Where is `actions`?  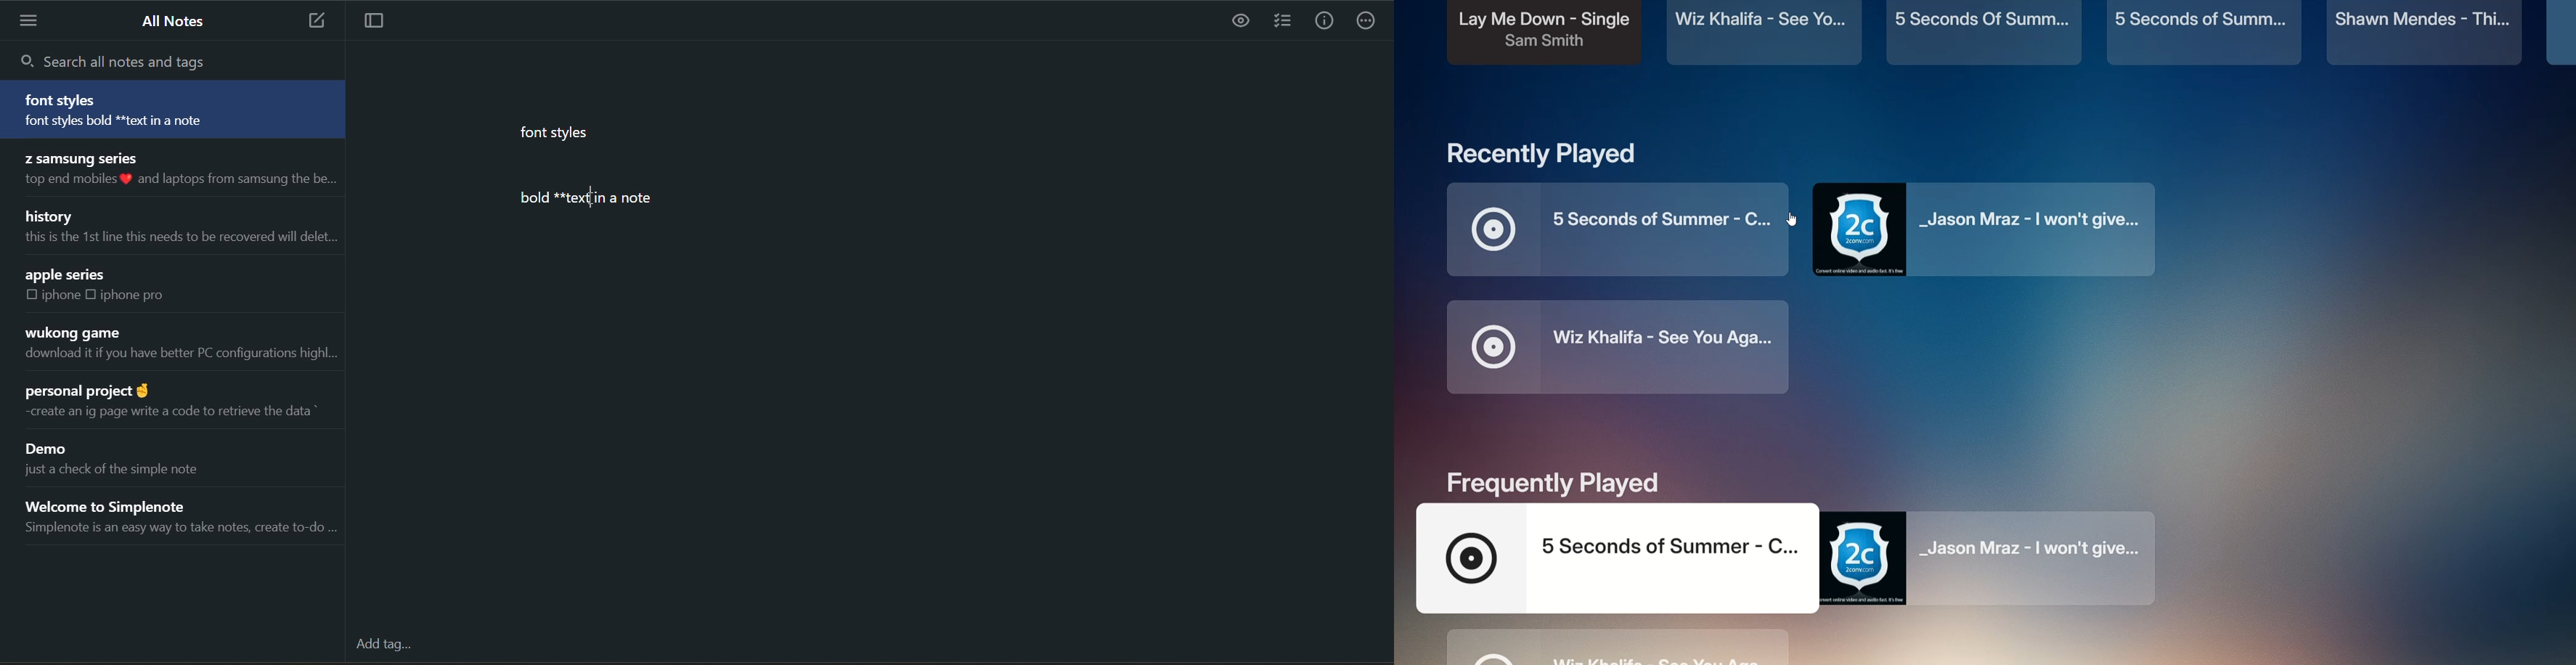 actions is located at coordinates (1366, 23).